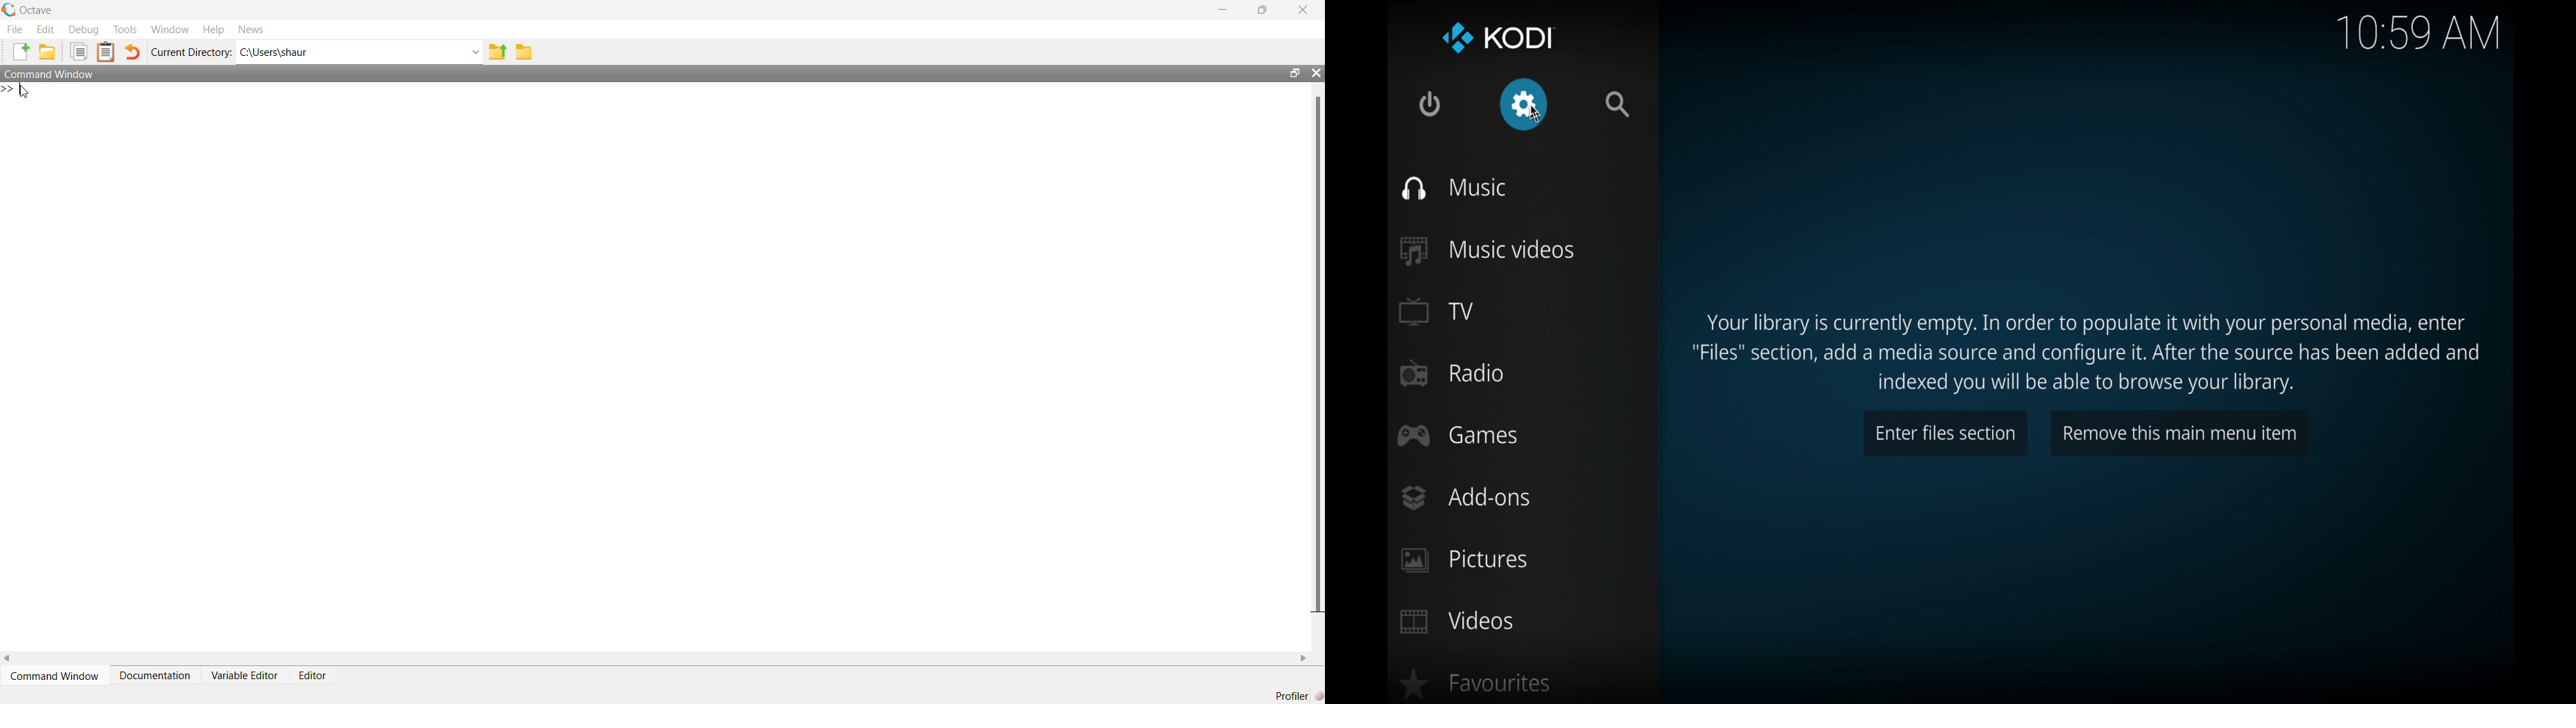 The width and height of the screenshot is (2576, 728). I want to click on scroll left, so click(8, 658).